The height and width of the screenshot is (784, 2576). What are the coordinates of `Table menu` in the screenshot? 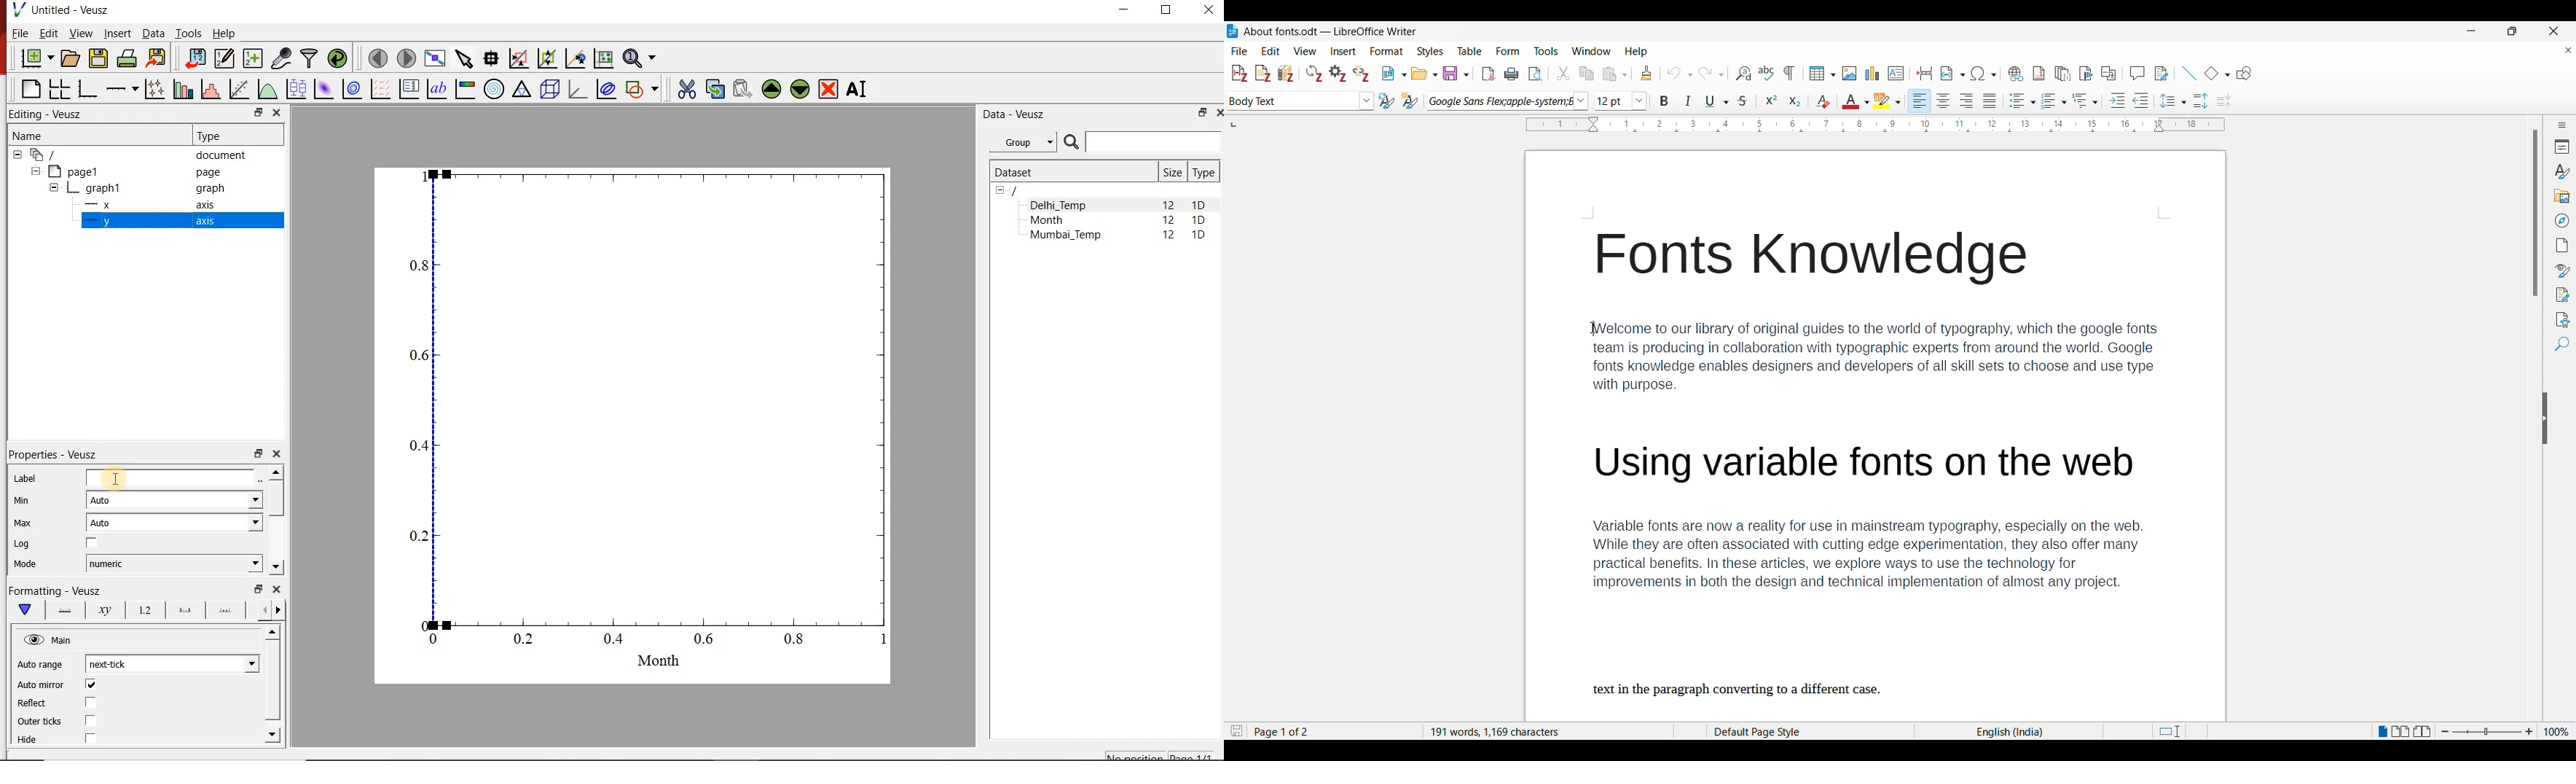 It's located at (1470, 51).